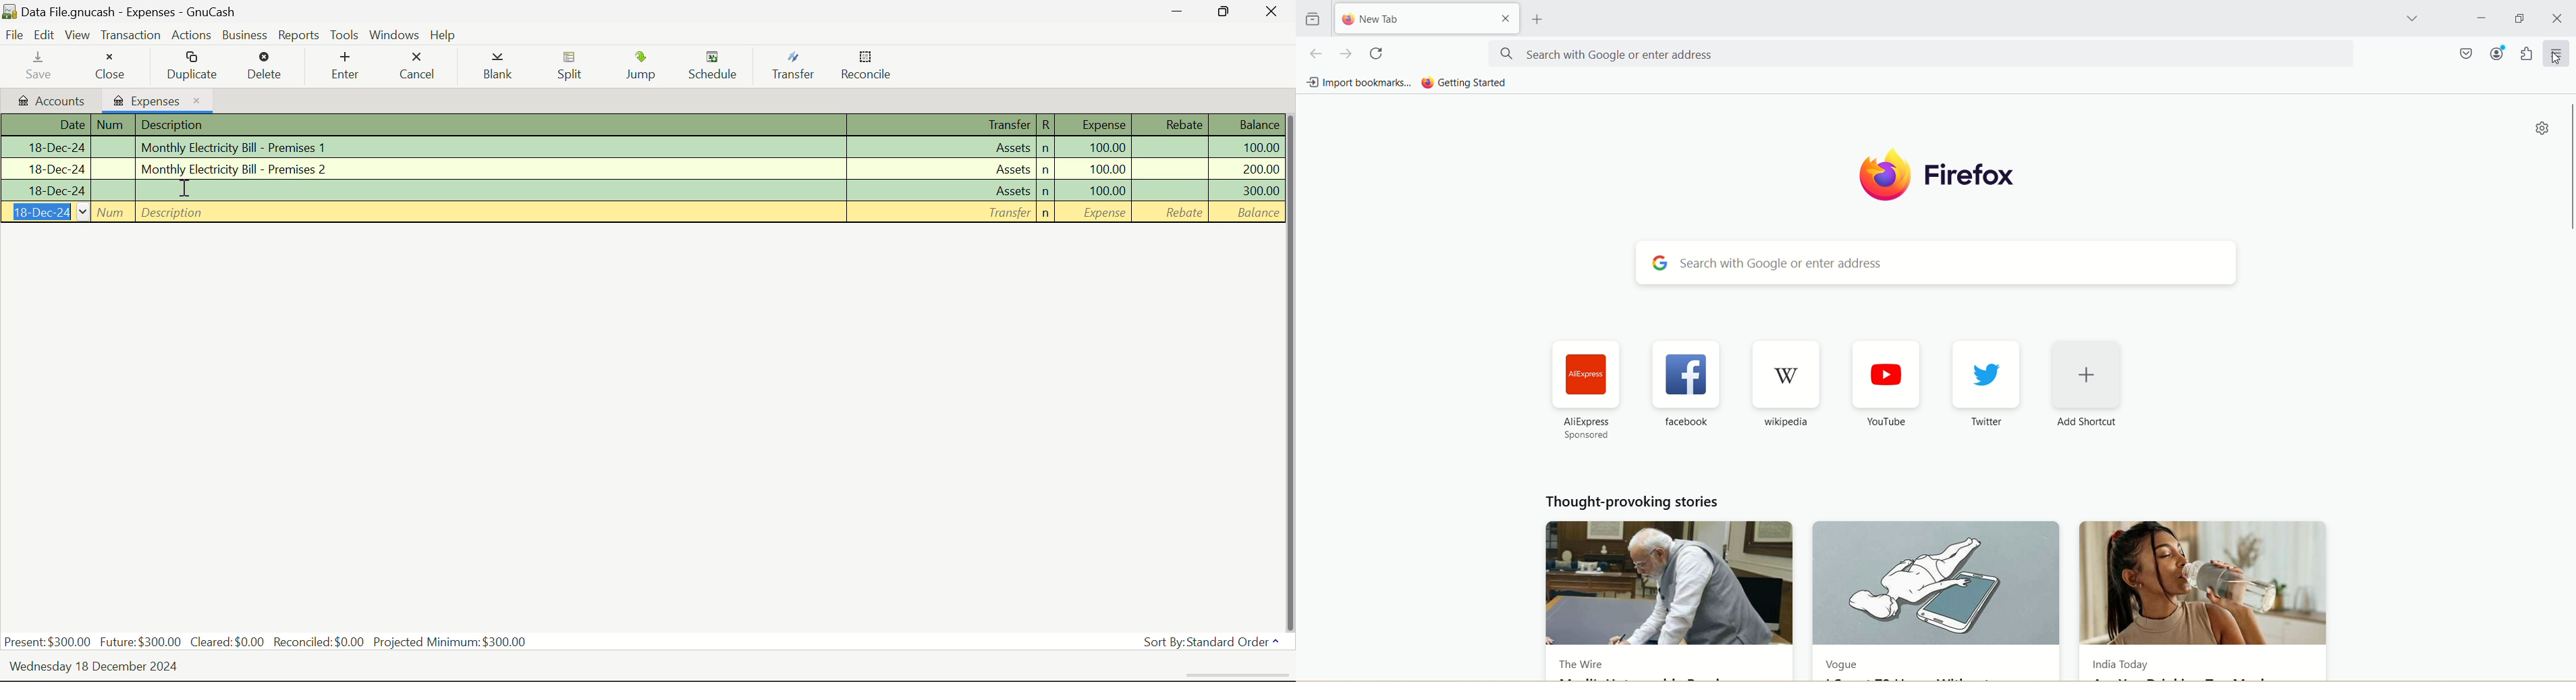 This screenshot has width=2576, height=700. I want to click on Vogue, so click(1937, 584).